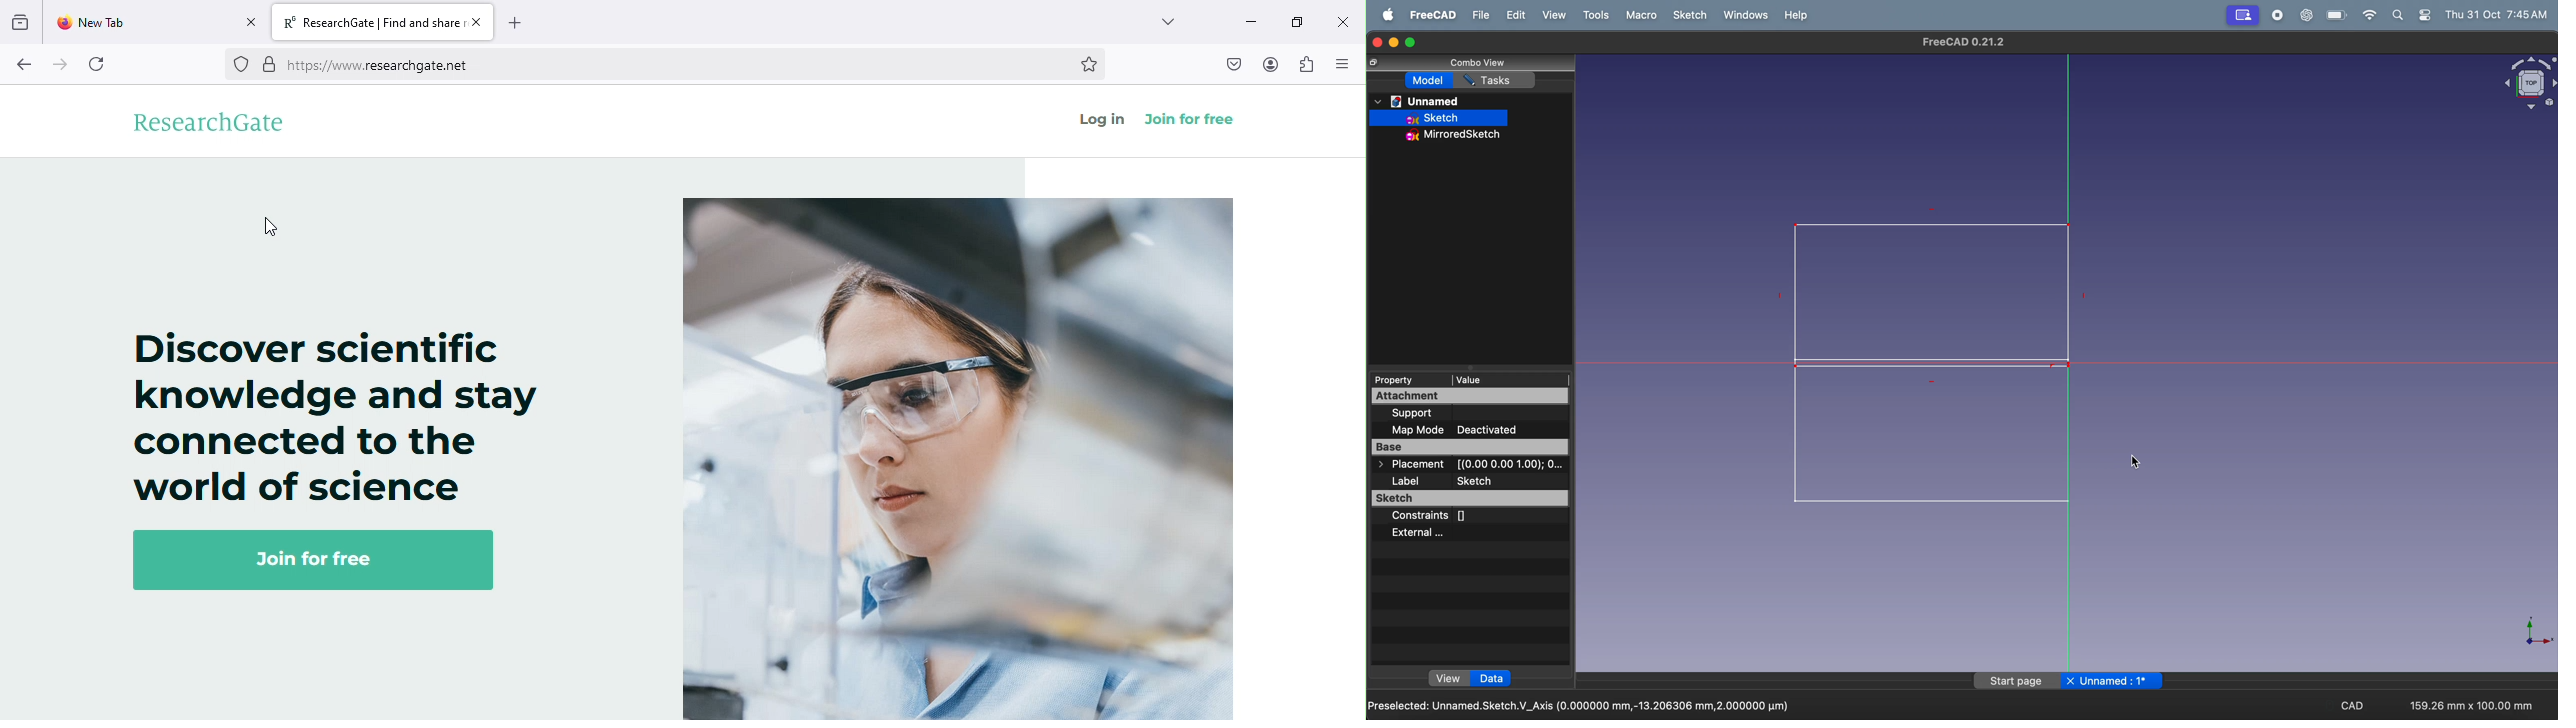  Describe the element at coordinates (1638, 17) in the screenshot. I see `marco` at that location.